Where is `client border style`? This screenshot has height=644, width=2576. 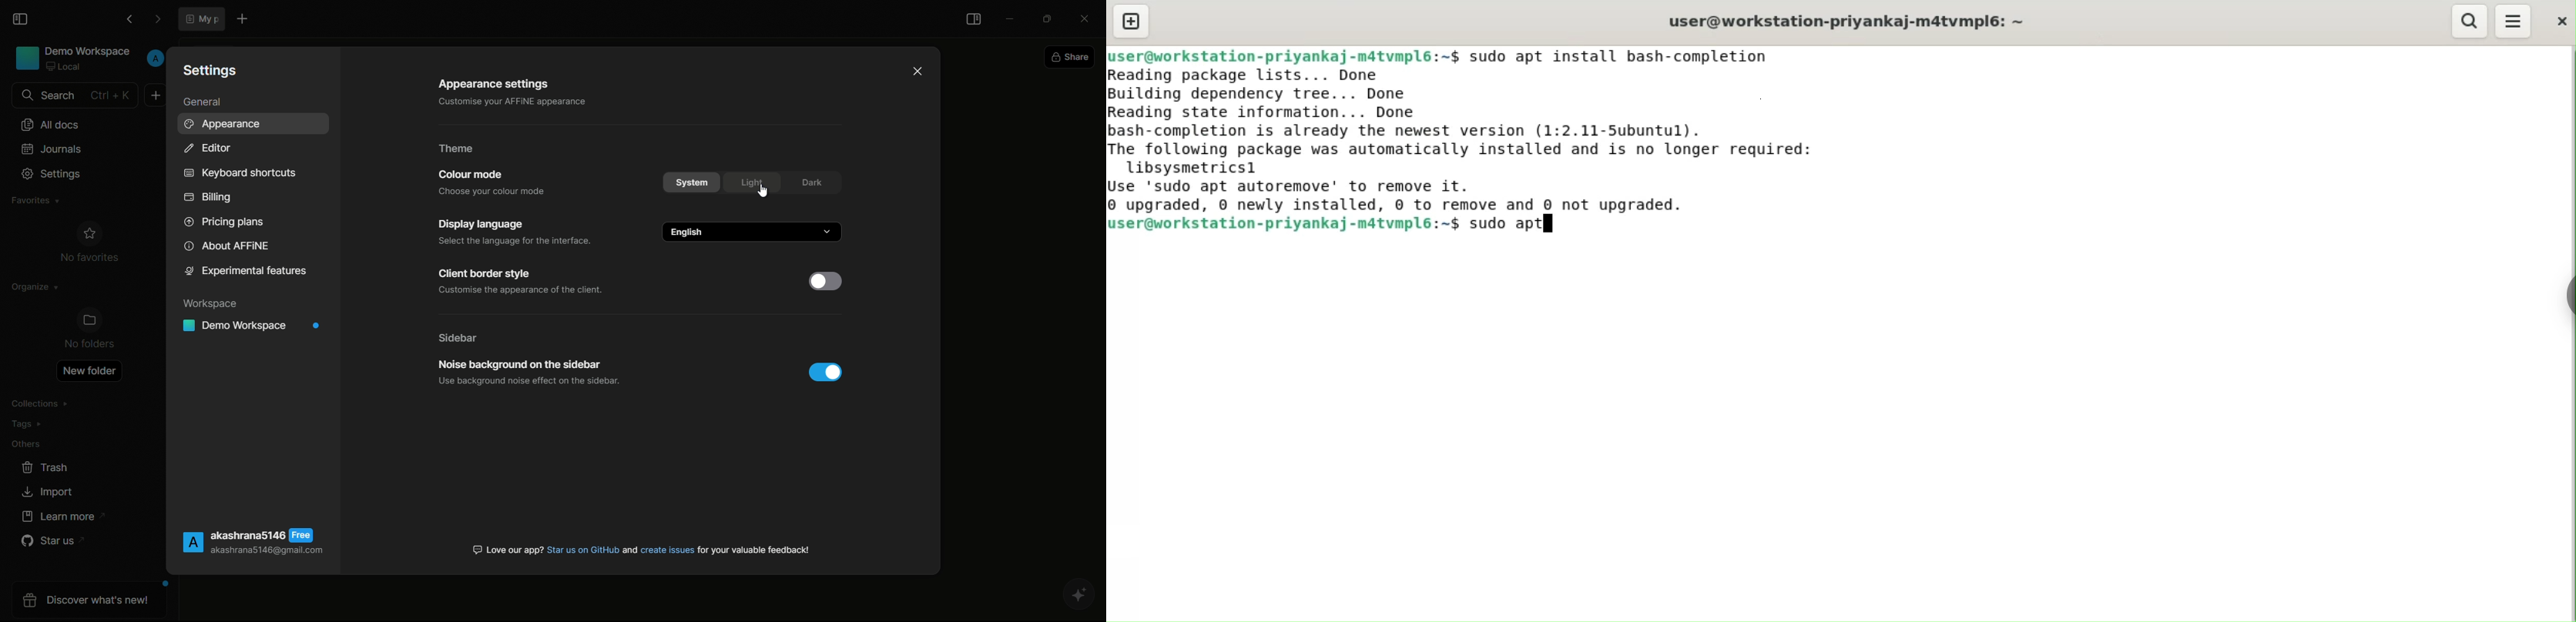 client border style is located at coordinates (482, 275).